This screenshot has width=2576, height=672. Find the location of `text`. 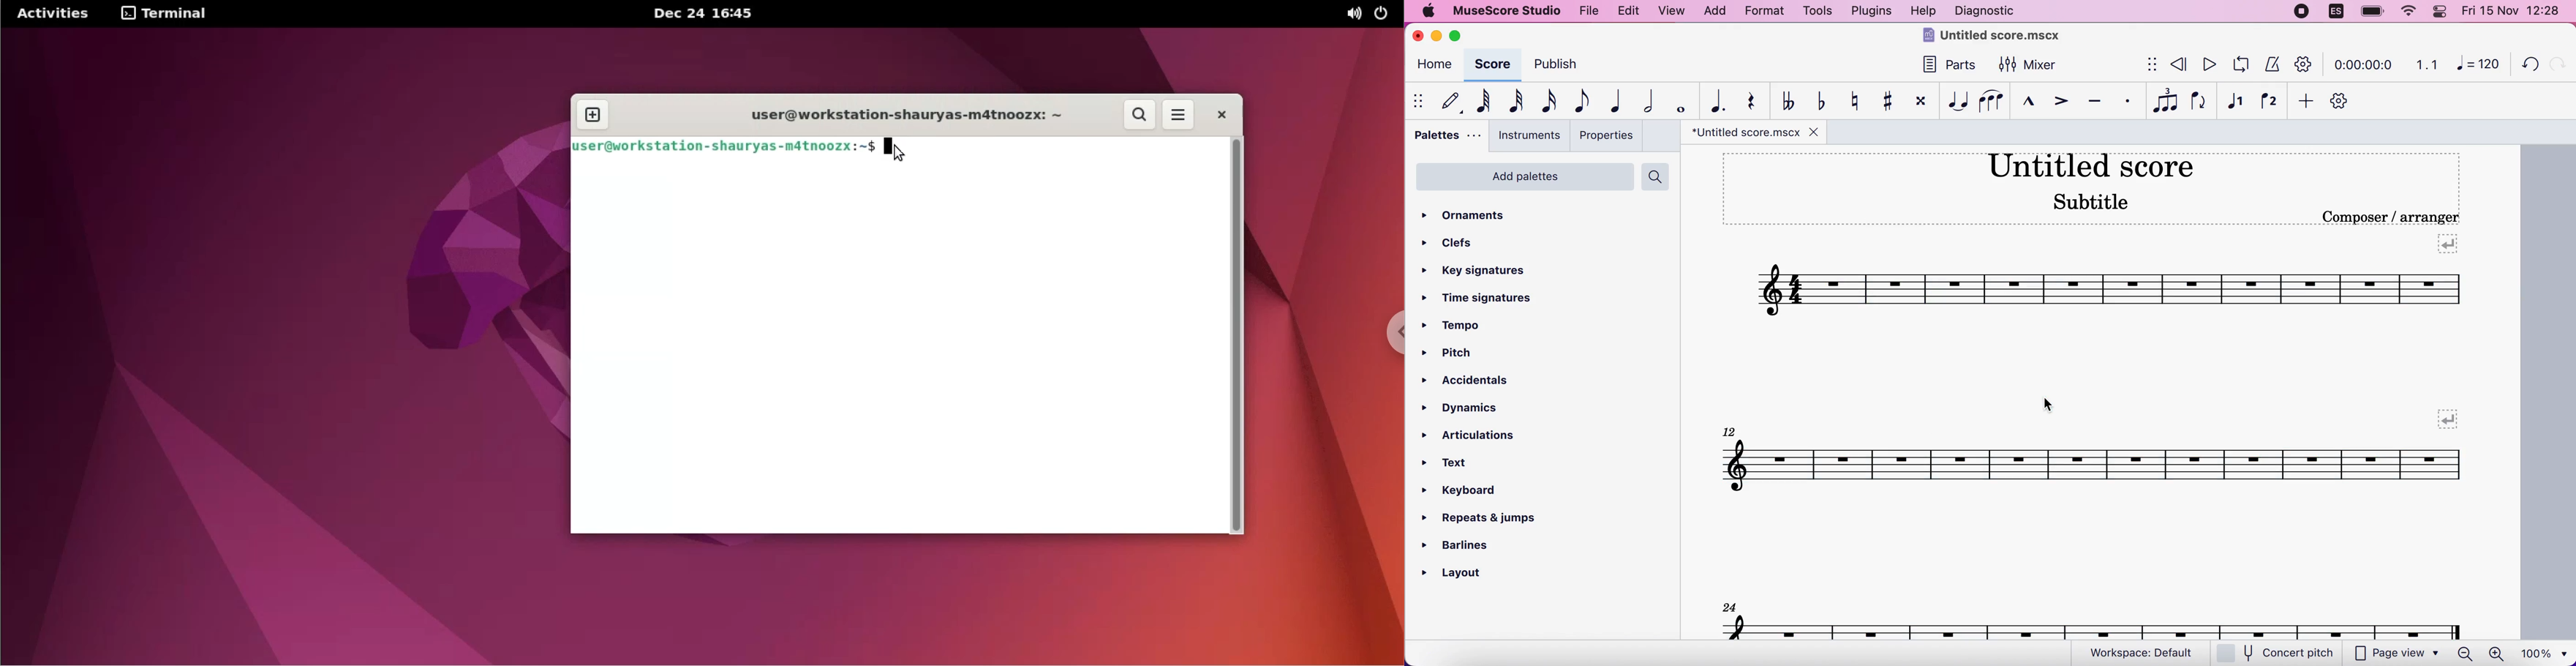

text is located at coordinates (1456, 464).